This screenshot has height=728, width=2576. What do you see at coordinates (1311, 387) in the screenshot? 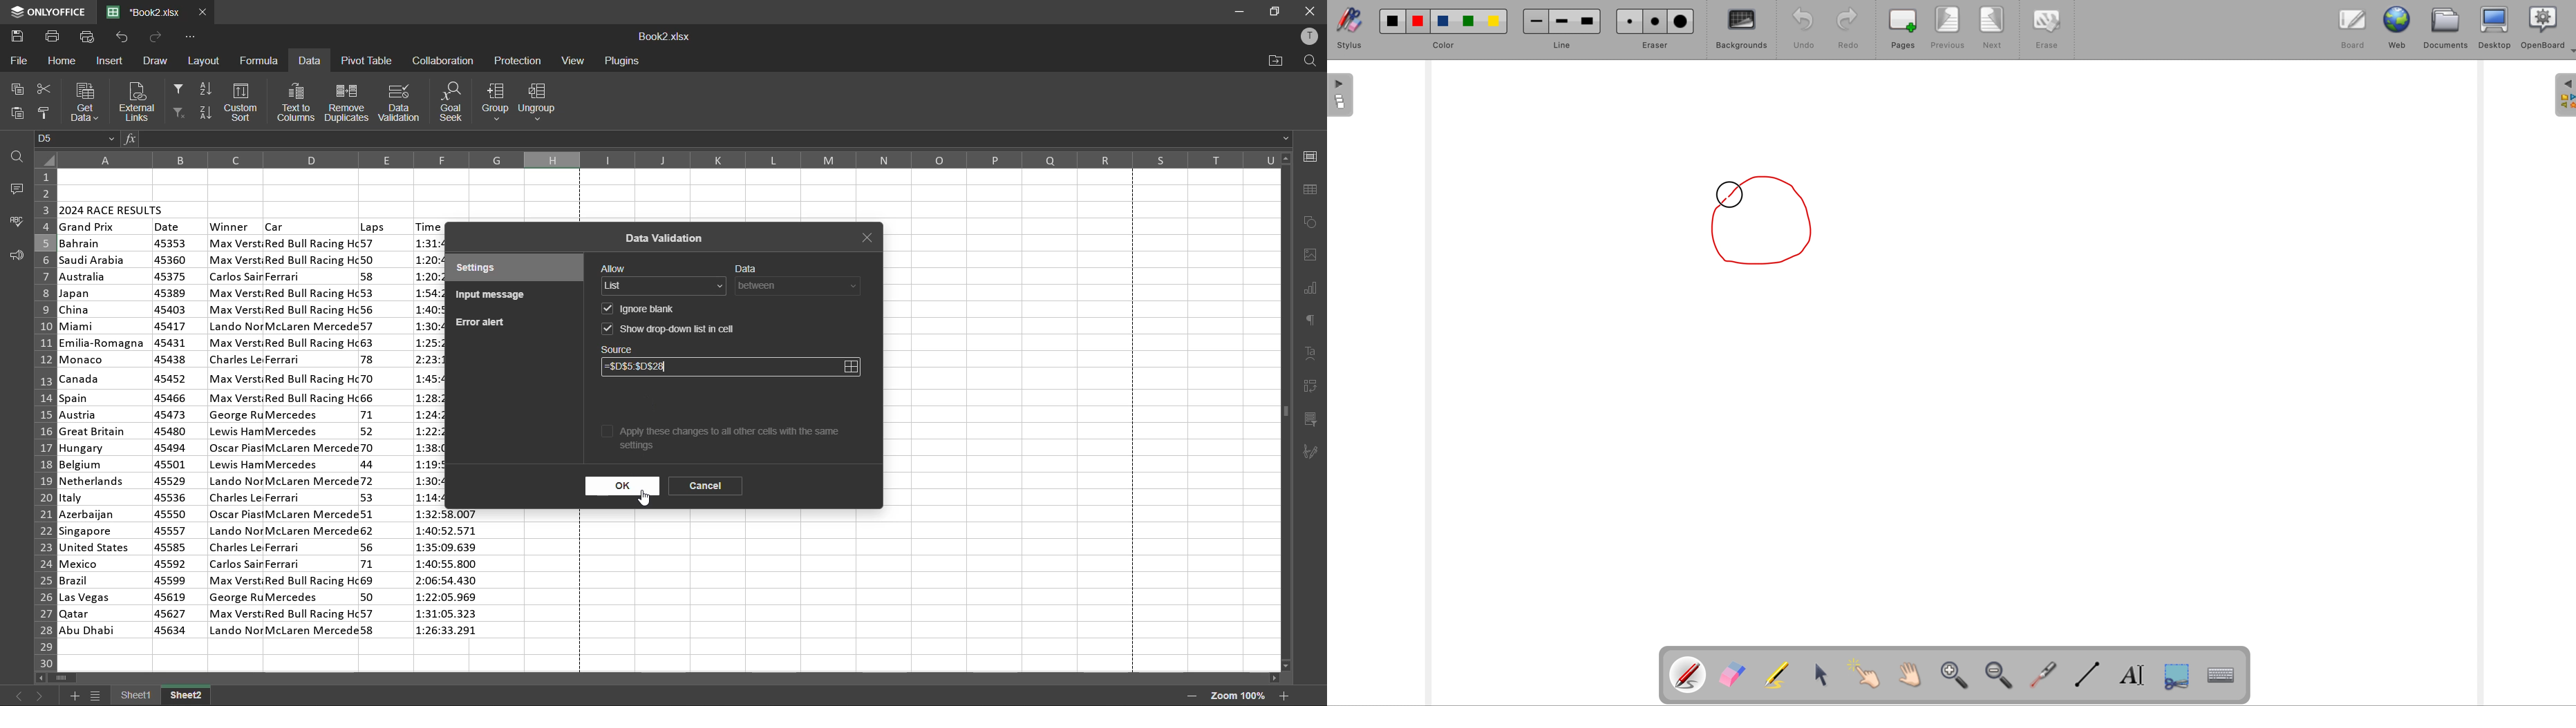
I see `pivot table` at bounding box center [1311, 387].